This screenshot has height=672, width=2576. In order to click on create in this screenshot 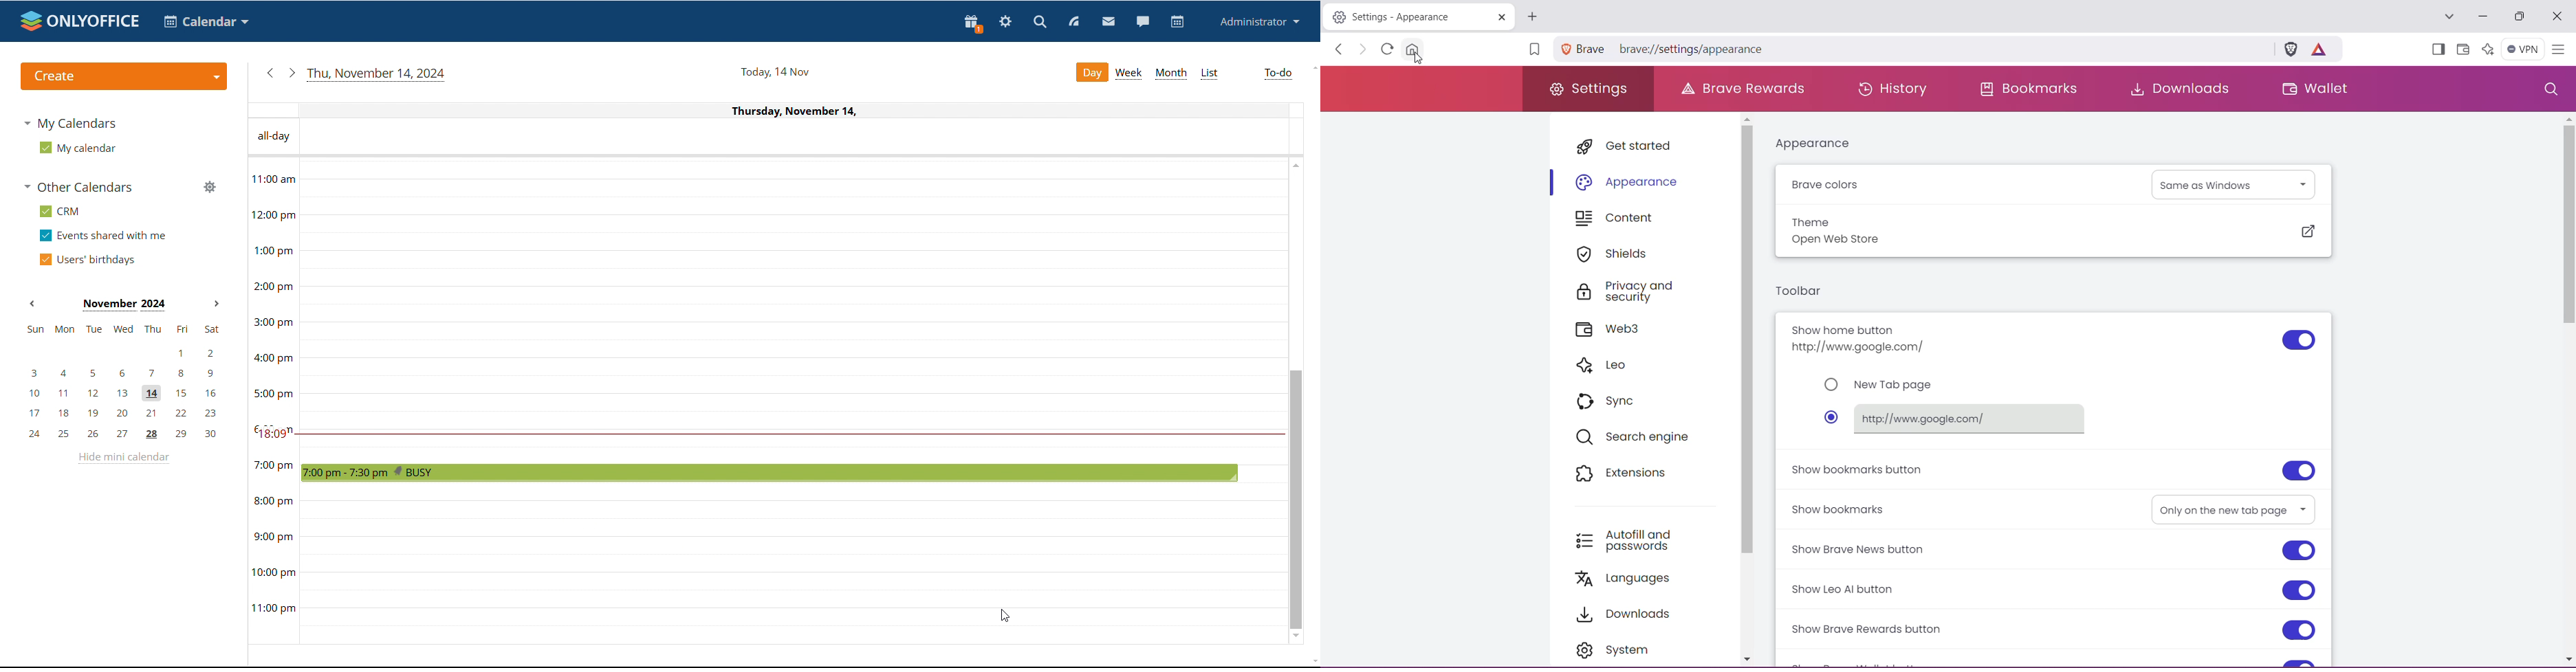, I will do `click(124, 77)`.